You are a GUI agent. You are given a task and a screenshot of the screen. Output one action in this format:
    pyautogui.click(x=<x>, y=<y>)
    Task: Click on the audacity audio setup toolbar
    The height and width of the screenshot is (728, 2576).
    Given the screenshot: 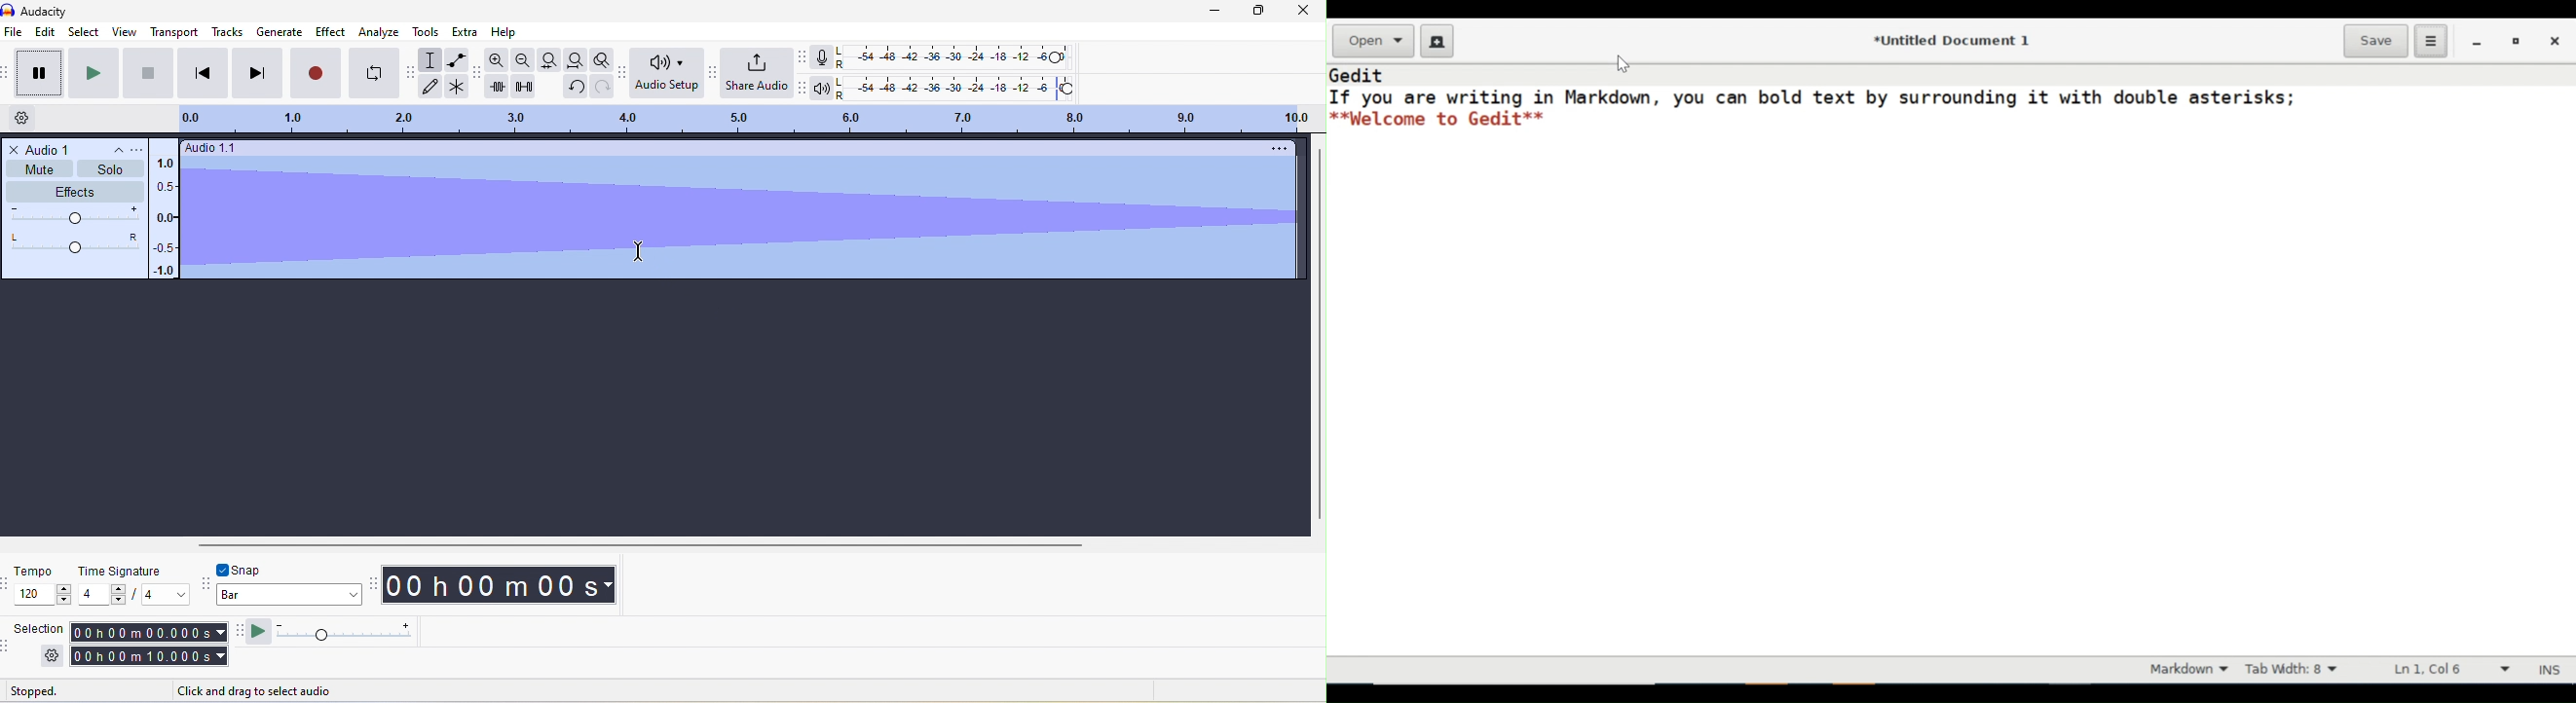 What is the action you would take?
    pyautogui.click(x=626, y=76)
    